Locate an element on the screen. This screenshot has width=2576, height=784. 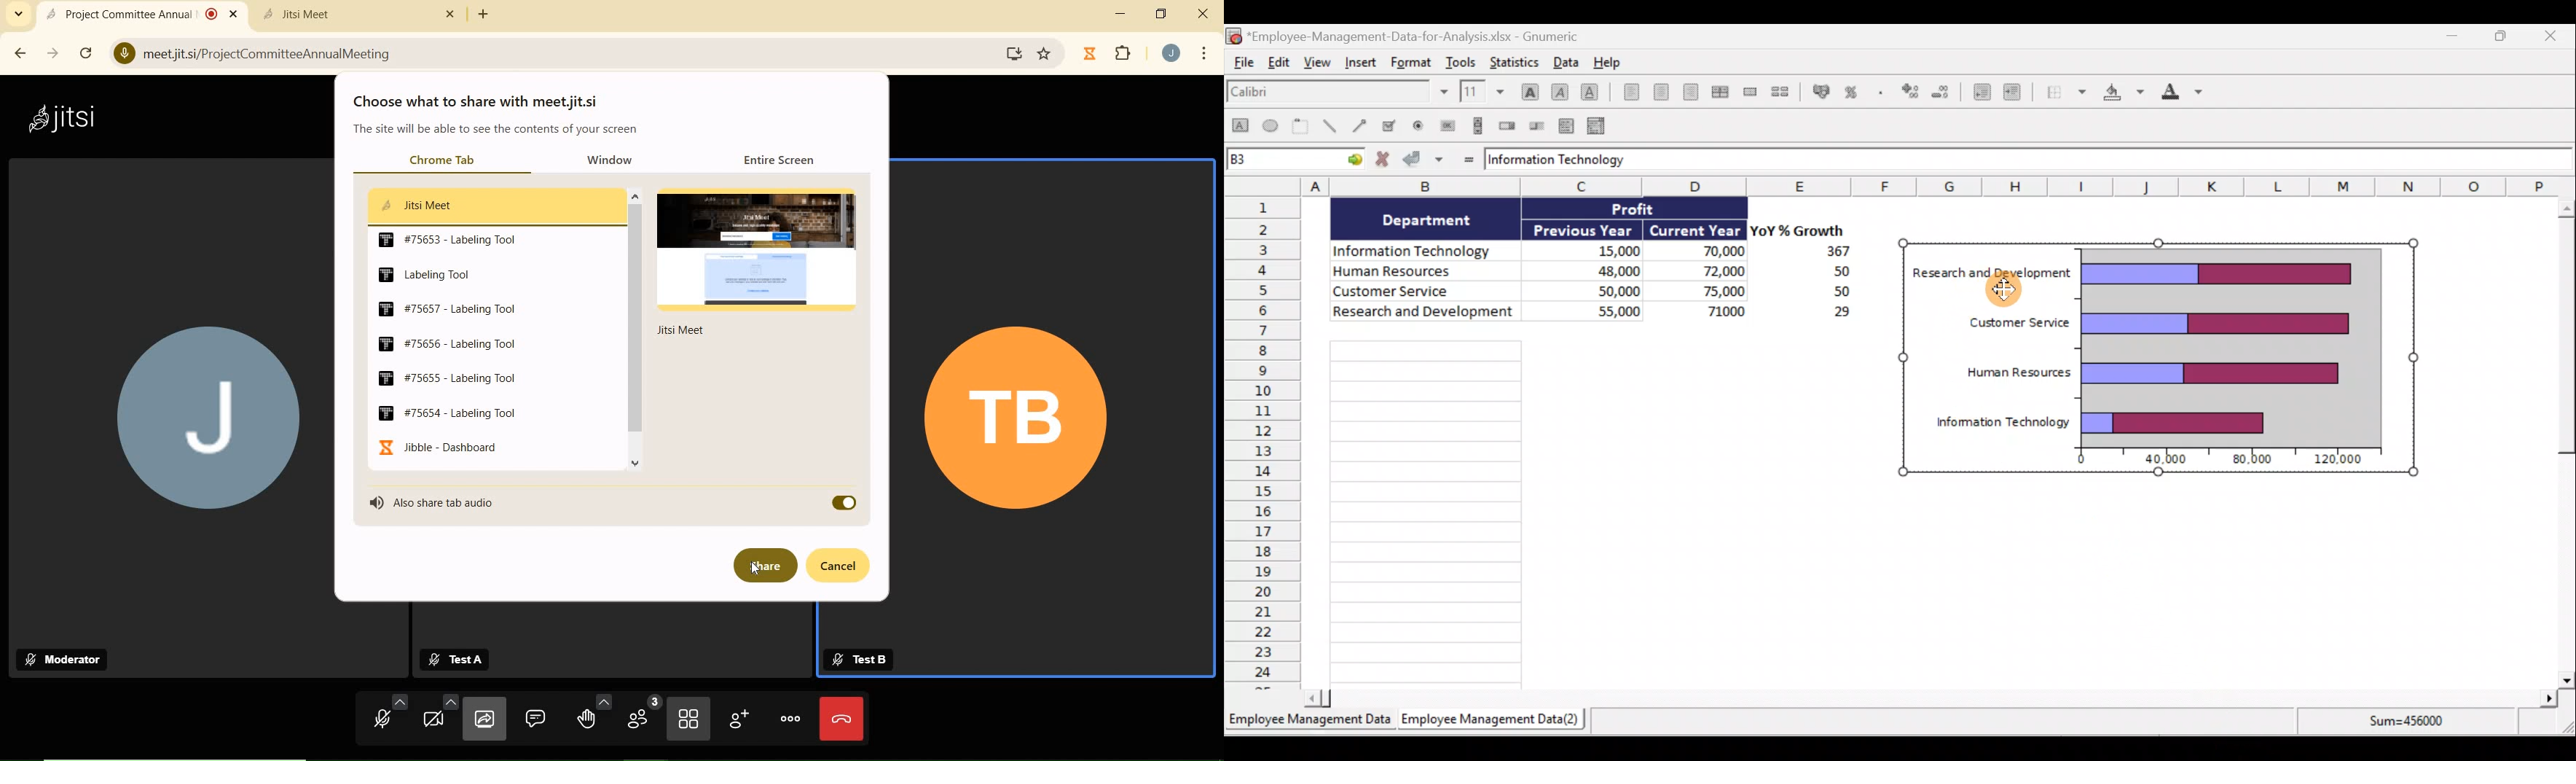
Create a rectangle object is located at coordinates (1239, 126).